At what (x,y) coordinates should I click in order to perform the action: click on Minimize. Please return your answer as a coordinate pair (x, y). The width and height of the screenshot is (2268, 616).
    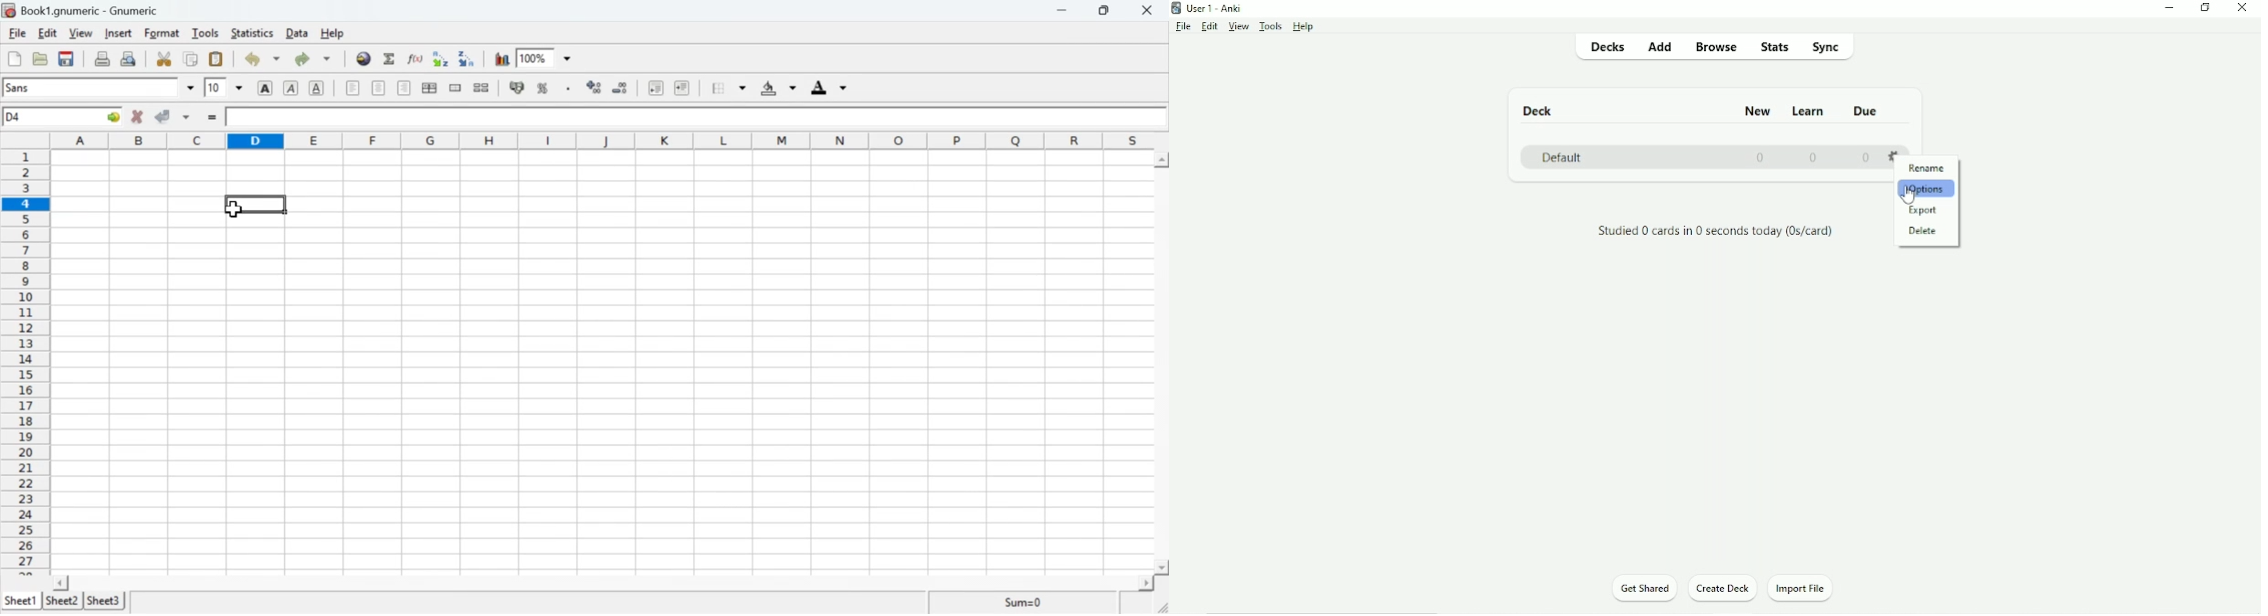
    Looking at the image, I should click on (2168, 9).